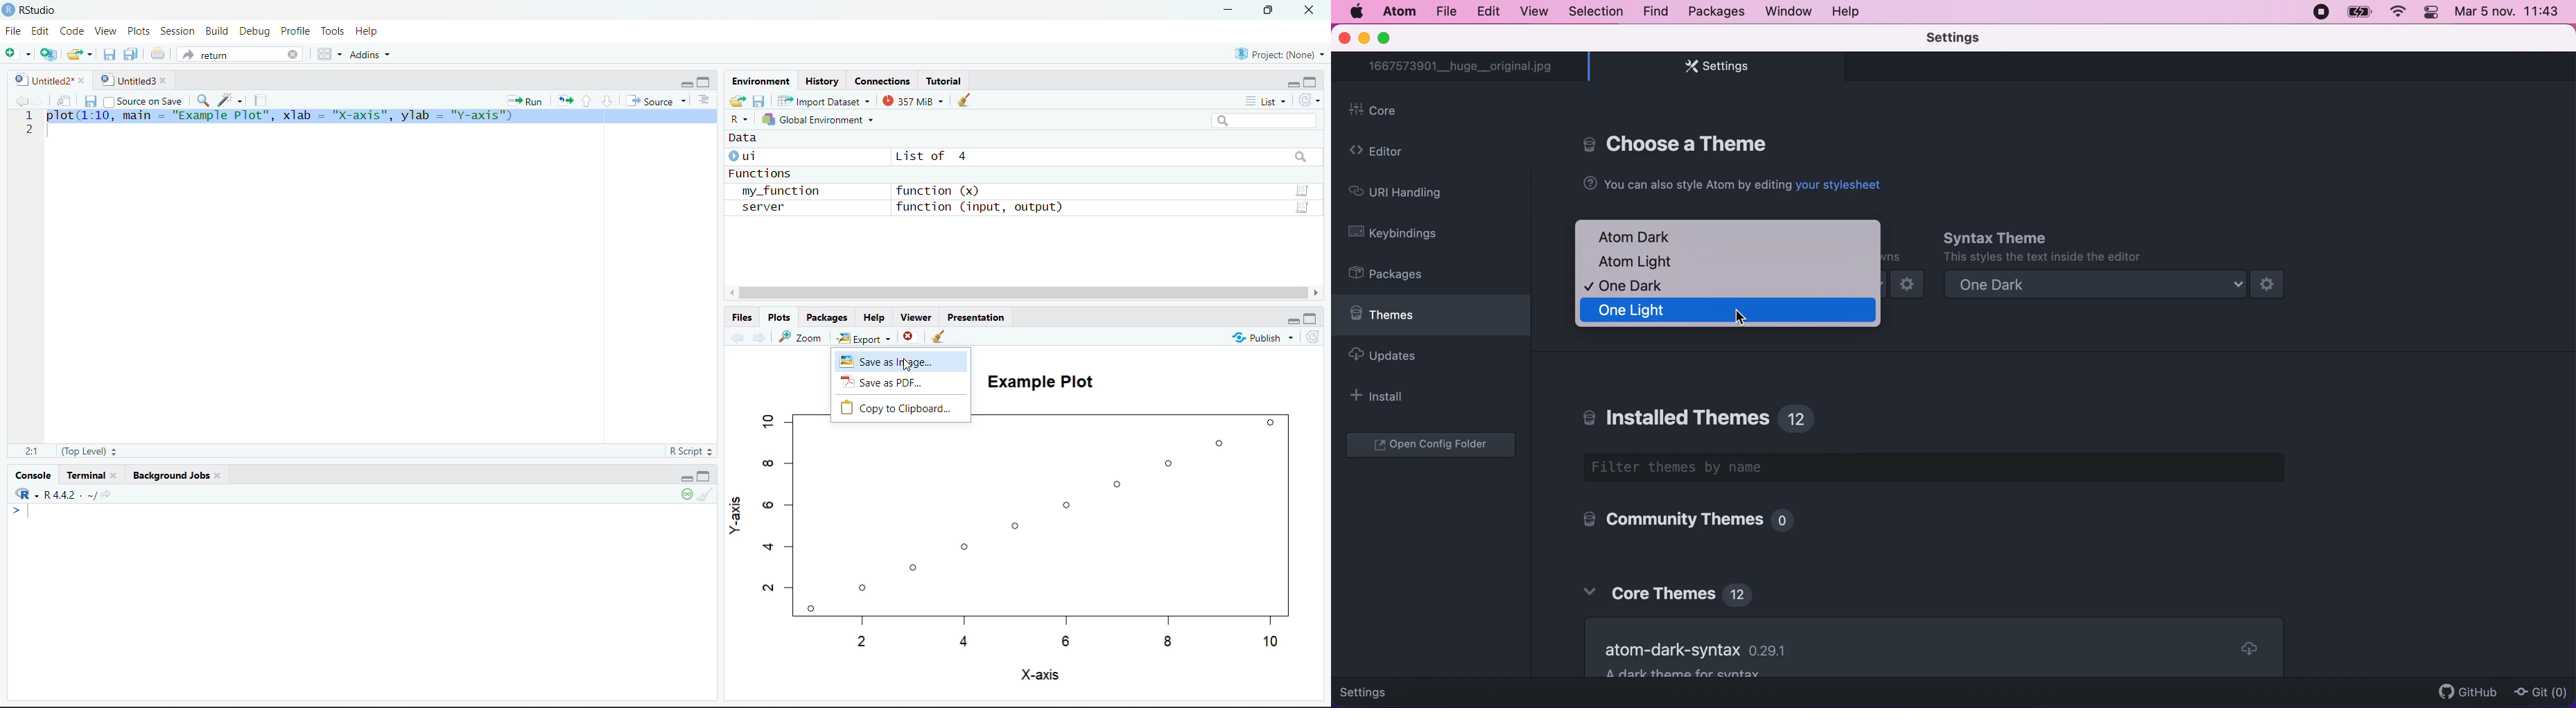  What do you see at coordinates (1265, 121) in the screenshot?
I see `Search bar` at bounding box center [1265, 121].